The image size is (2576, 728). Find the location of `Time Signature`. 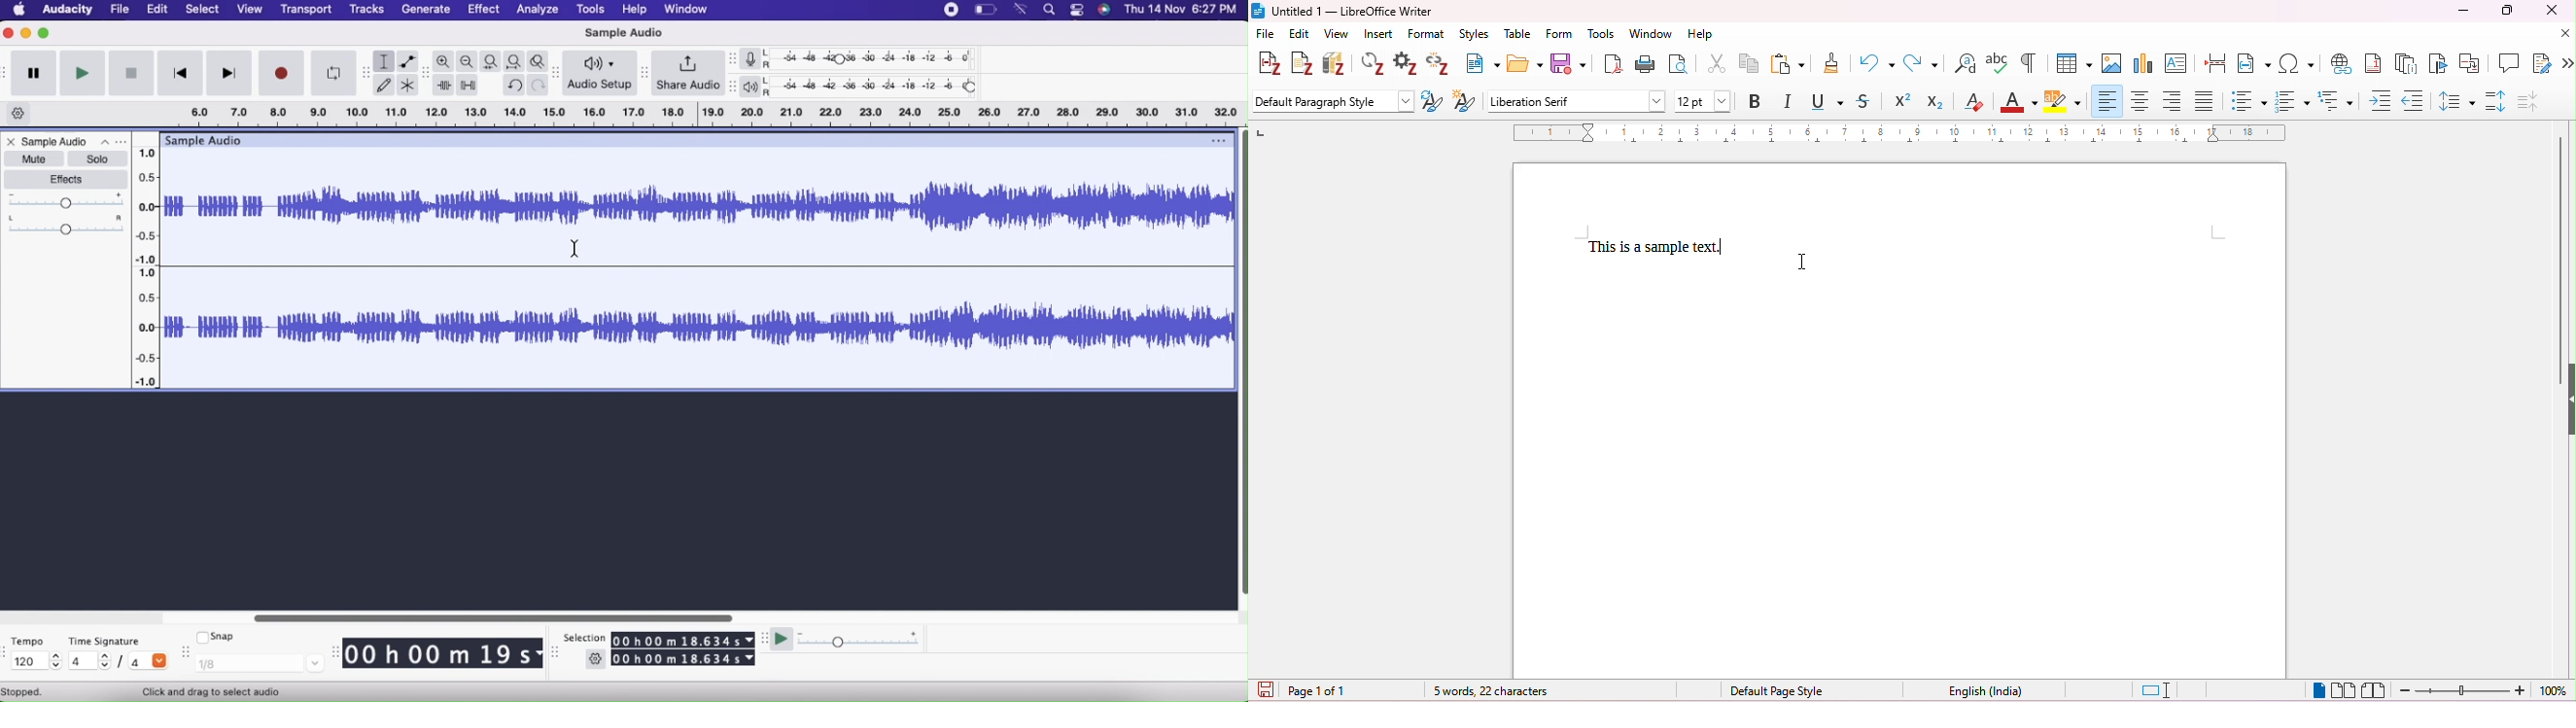

Time Signature is located at coordinates (107, 641).